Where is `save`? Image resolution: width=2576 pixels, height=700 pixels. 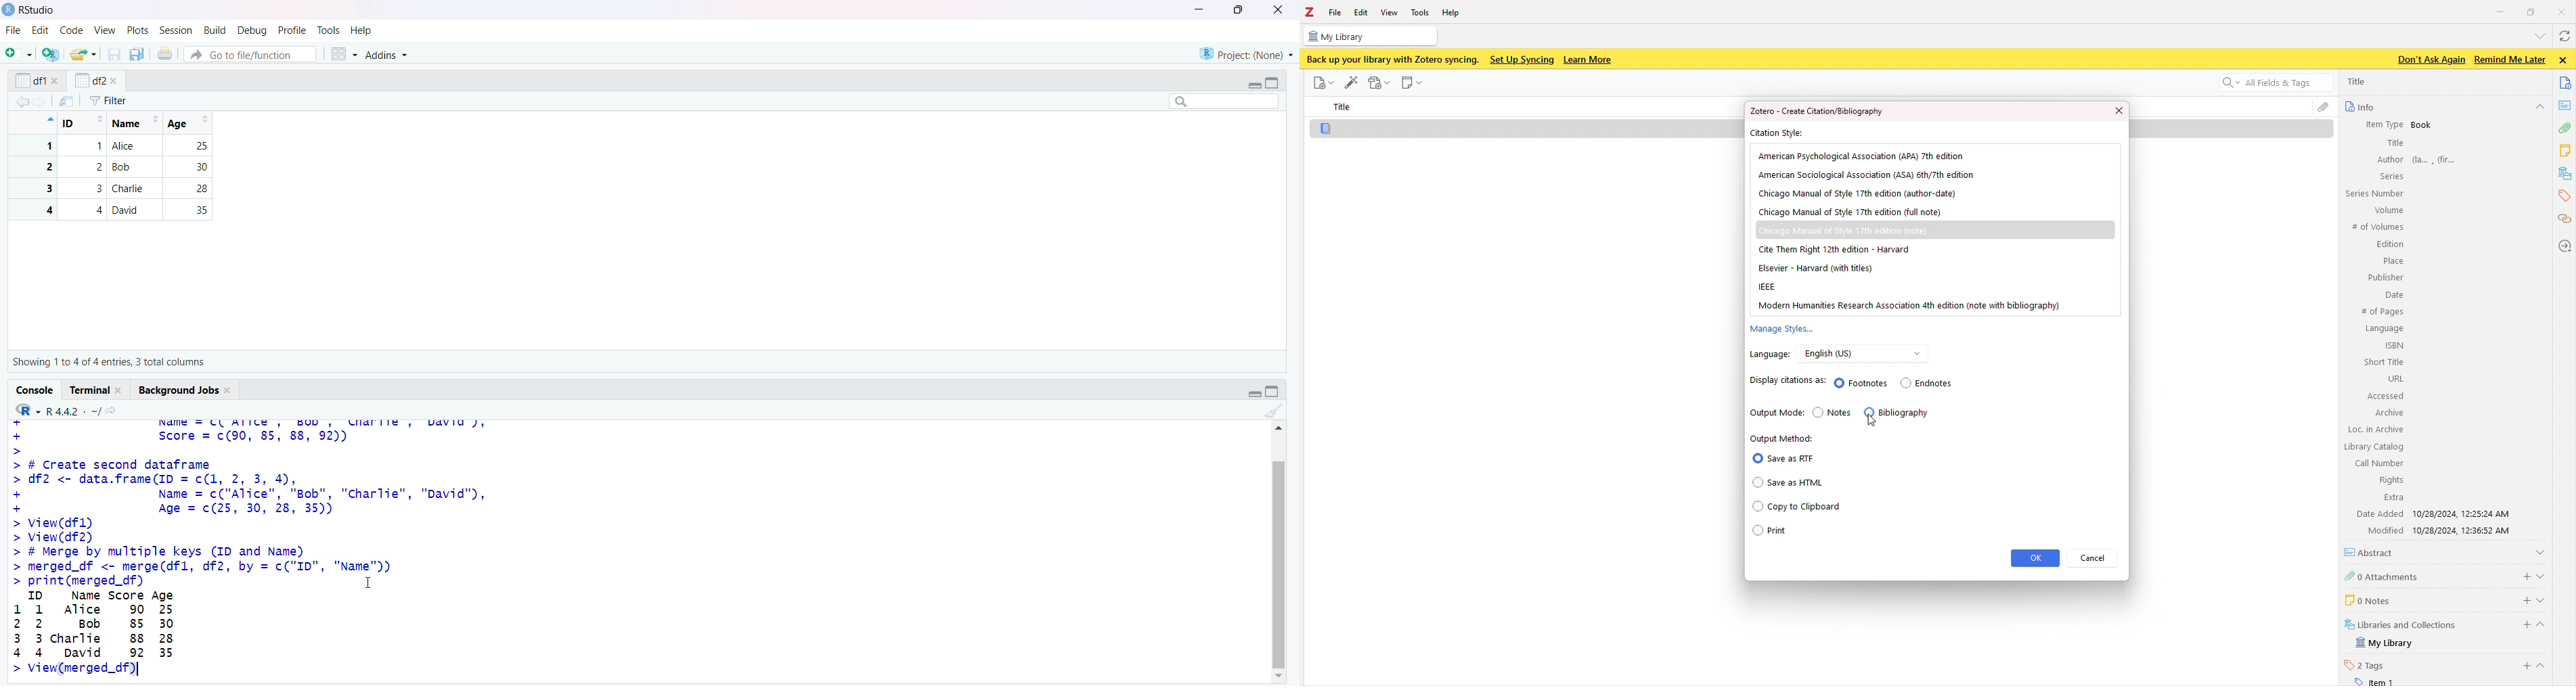
save is located at coordinates (115, 54).